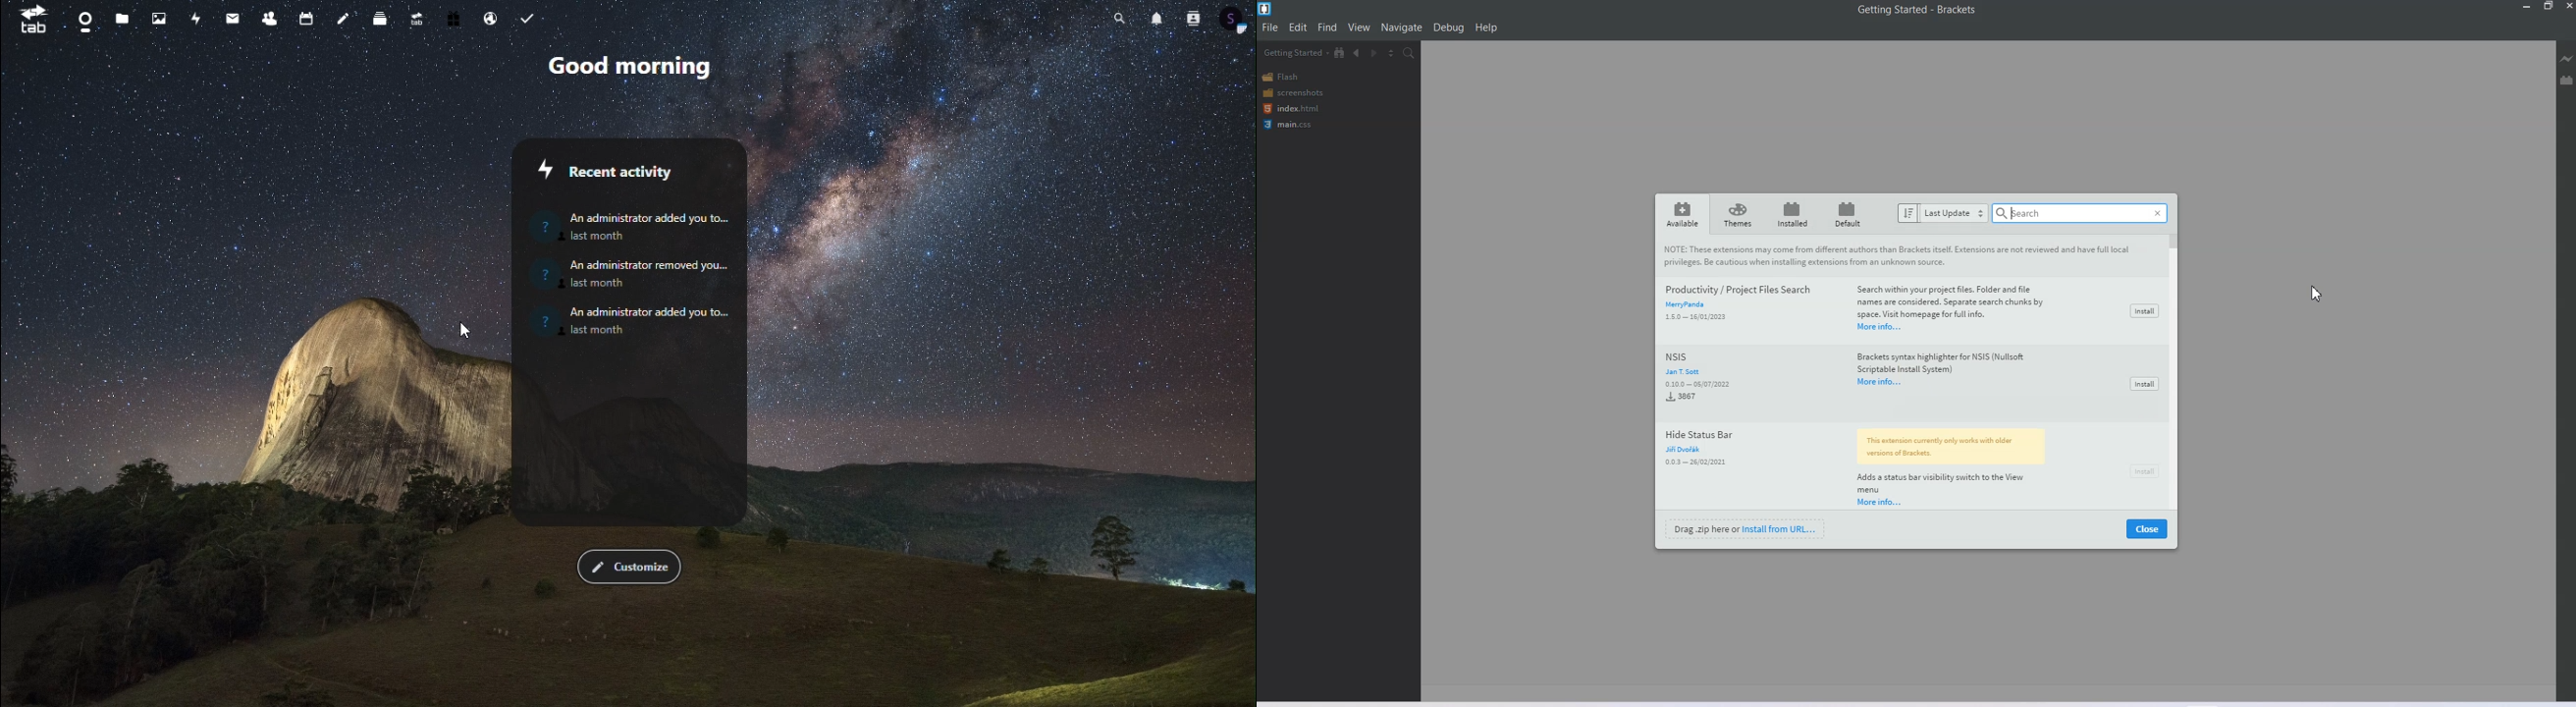 The height and width of the screenshot is (728, 2576). What do you see at coordinates (1154, 25) in the screenshot?
I see `notification` at bounding box center [1154, 25].